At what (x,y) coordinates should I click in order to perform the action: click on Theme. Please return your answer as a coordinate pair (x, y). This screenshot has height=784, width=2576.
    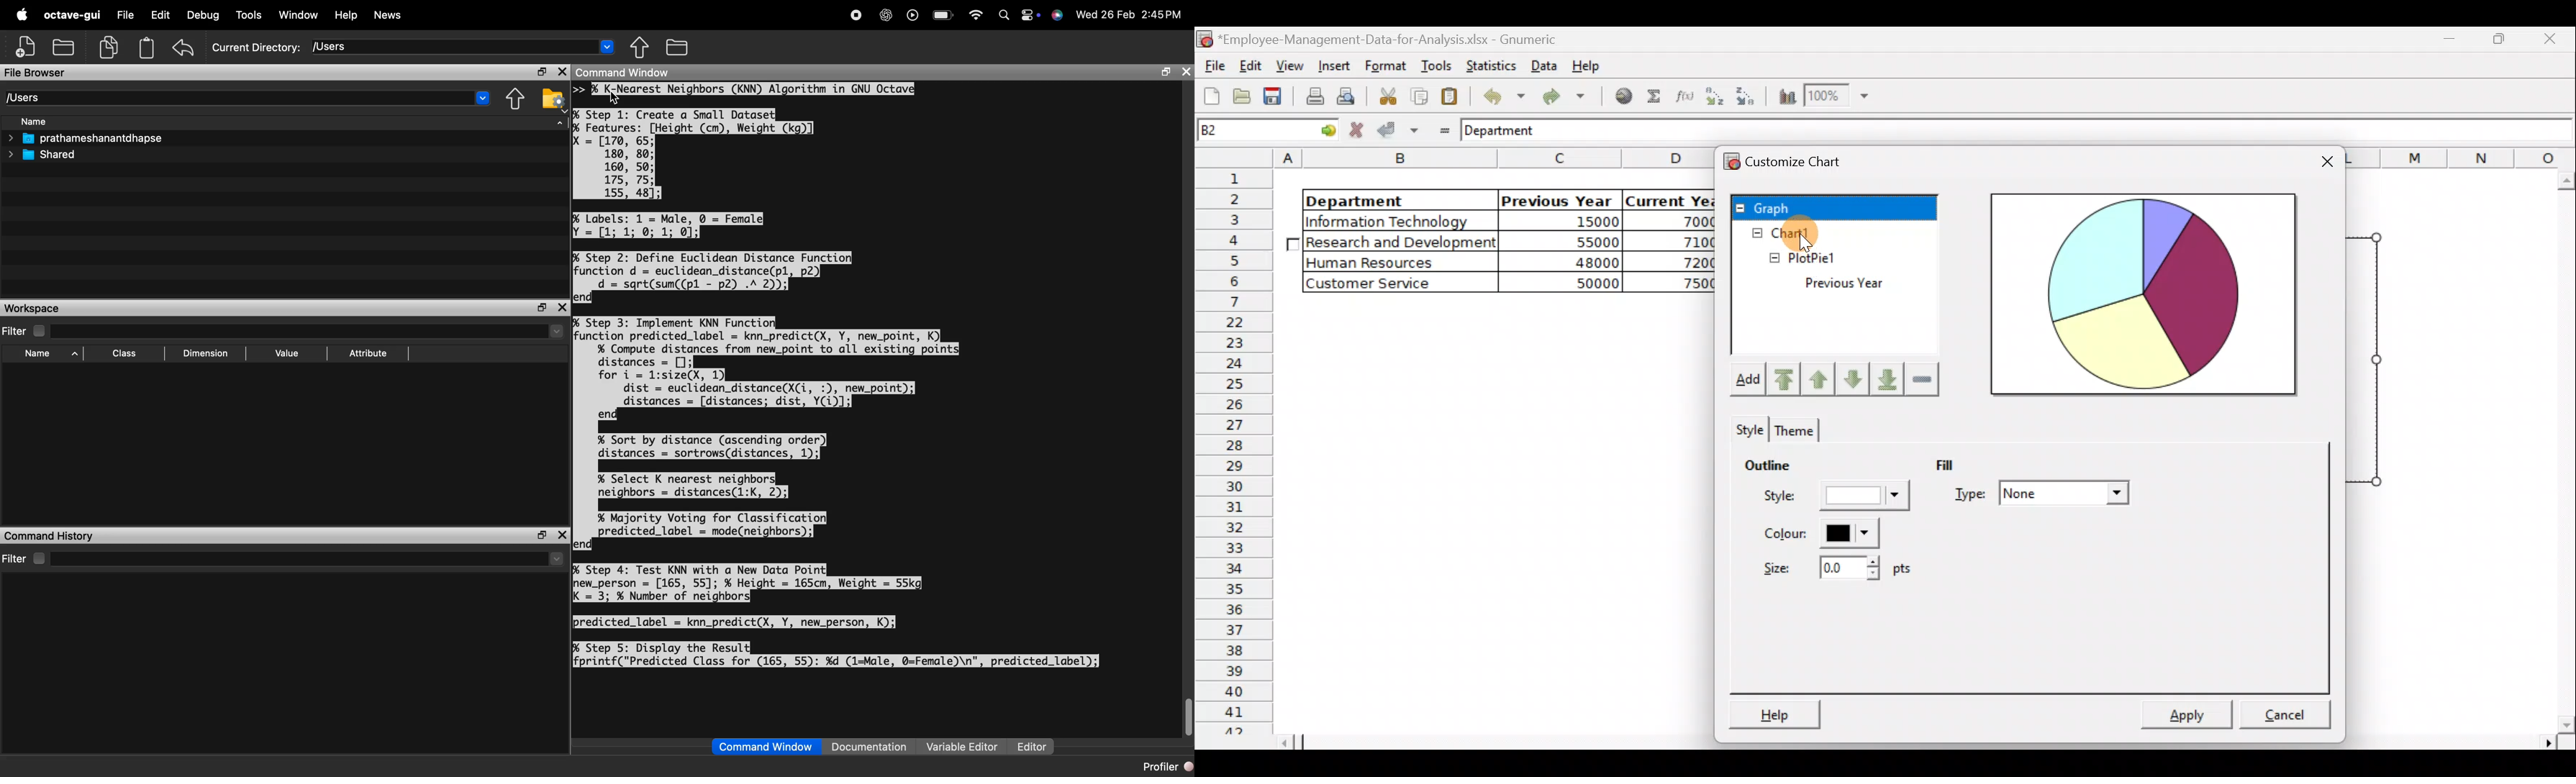
    Looking at the image, I should click on (1802, 431).